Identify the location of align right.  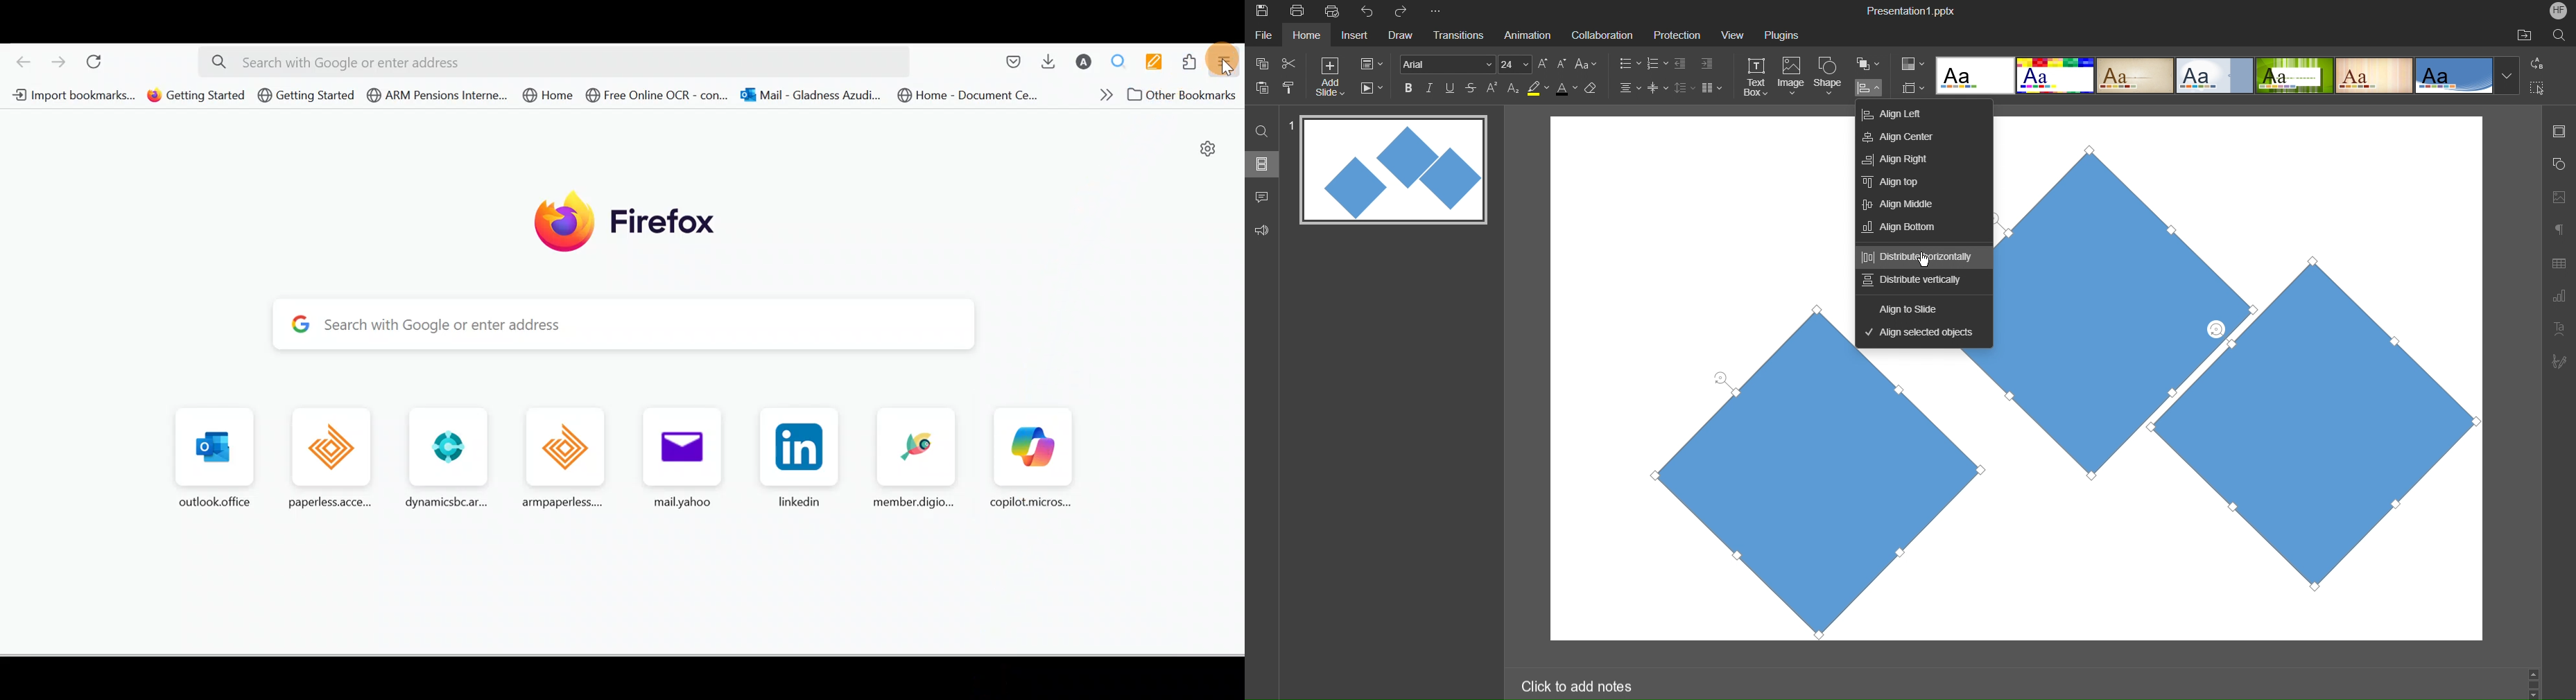
(1920, 157).